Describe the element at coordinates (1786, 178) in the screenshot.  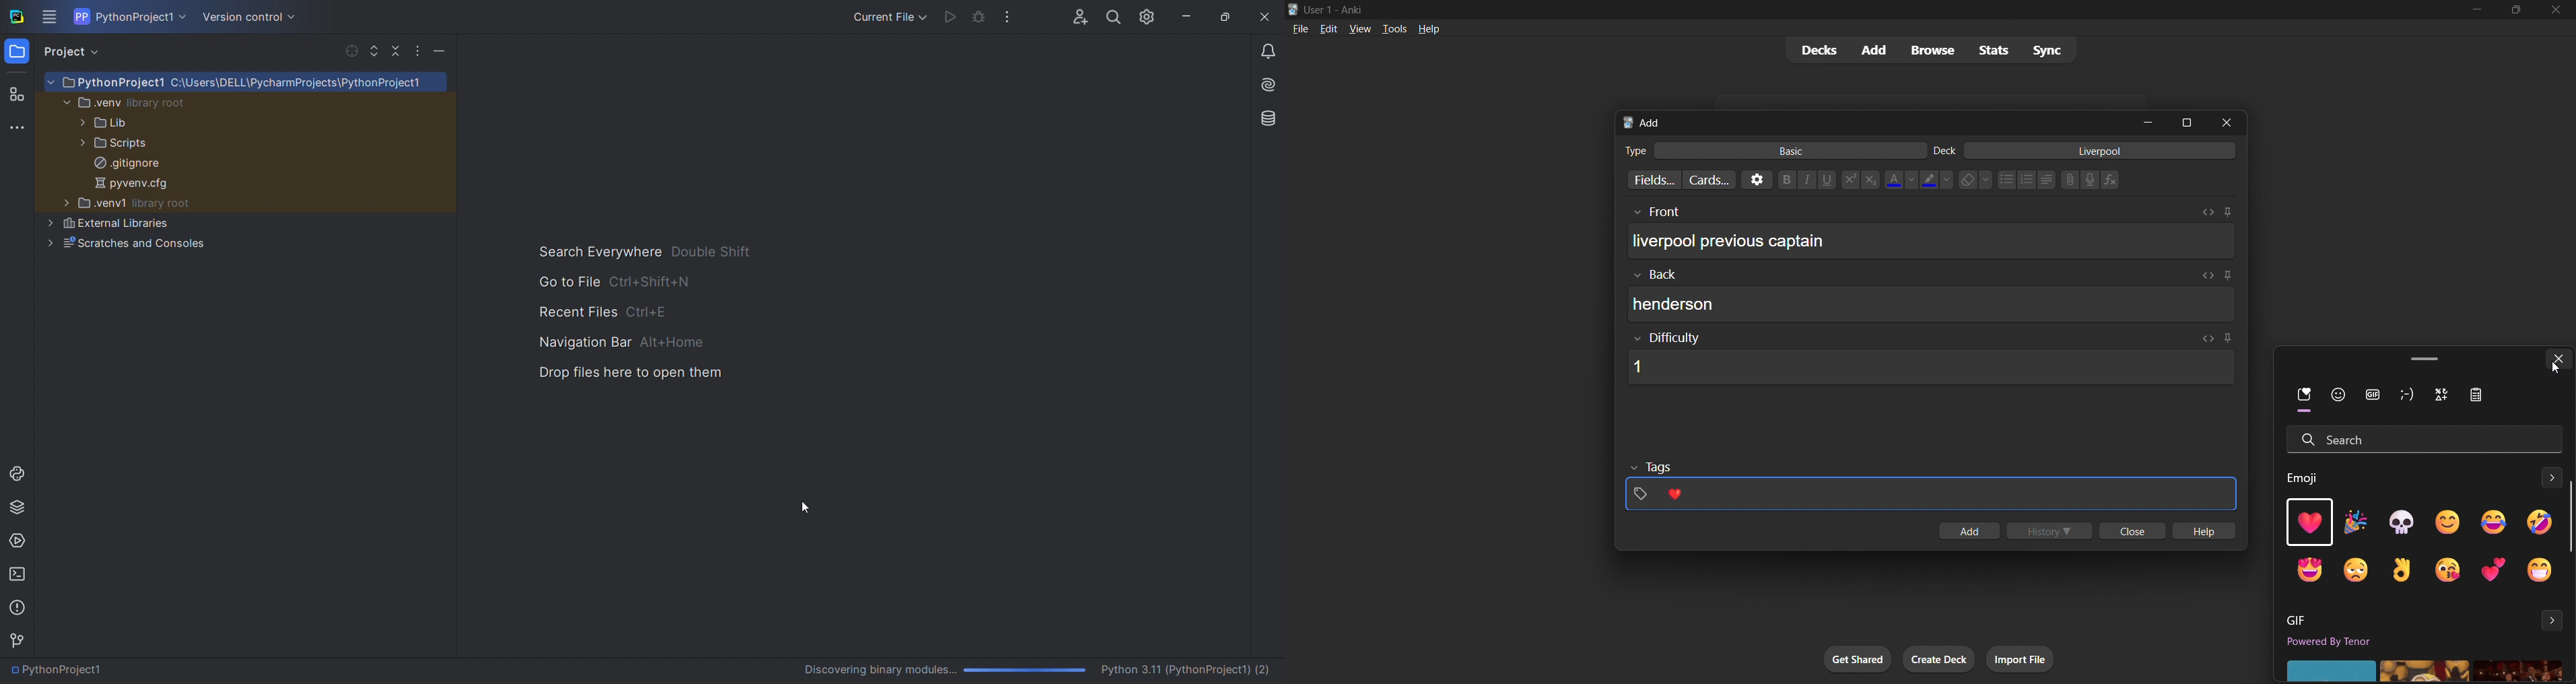
I see `Bold` at that location.